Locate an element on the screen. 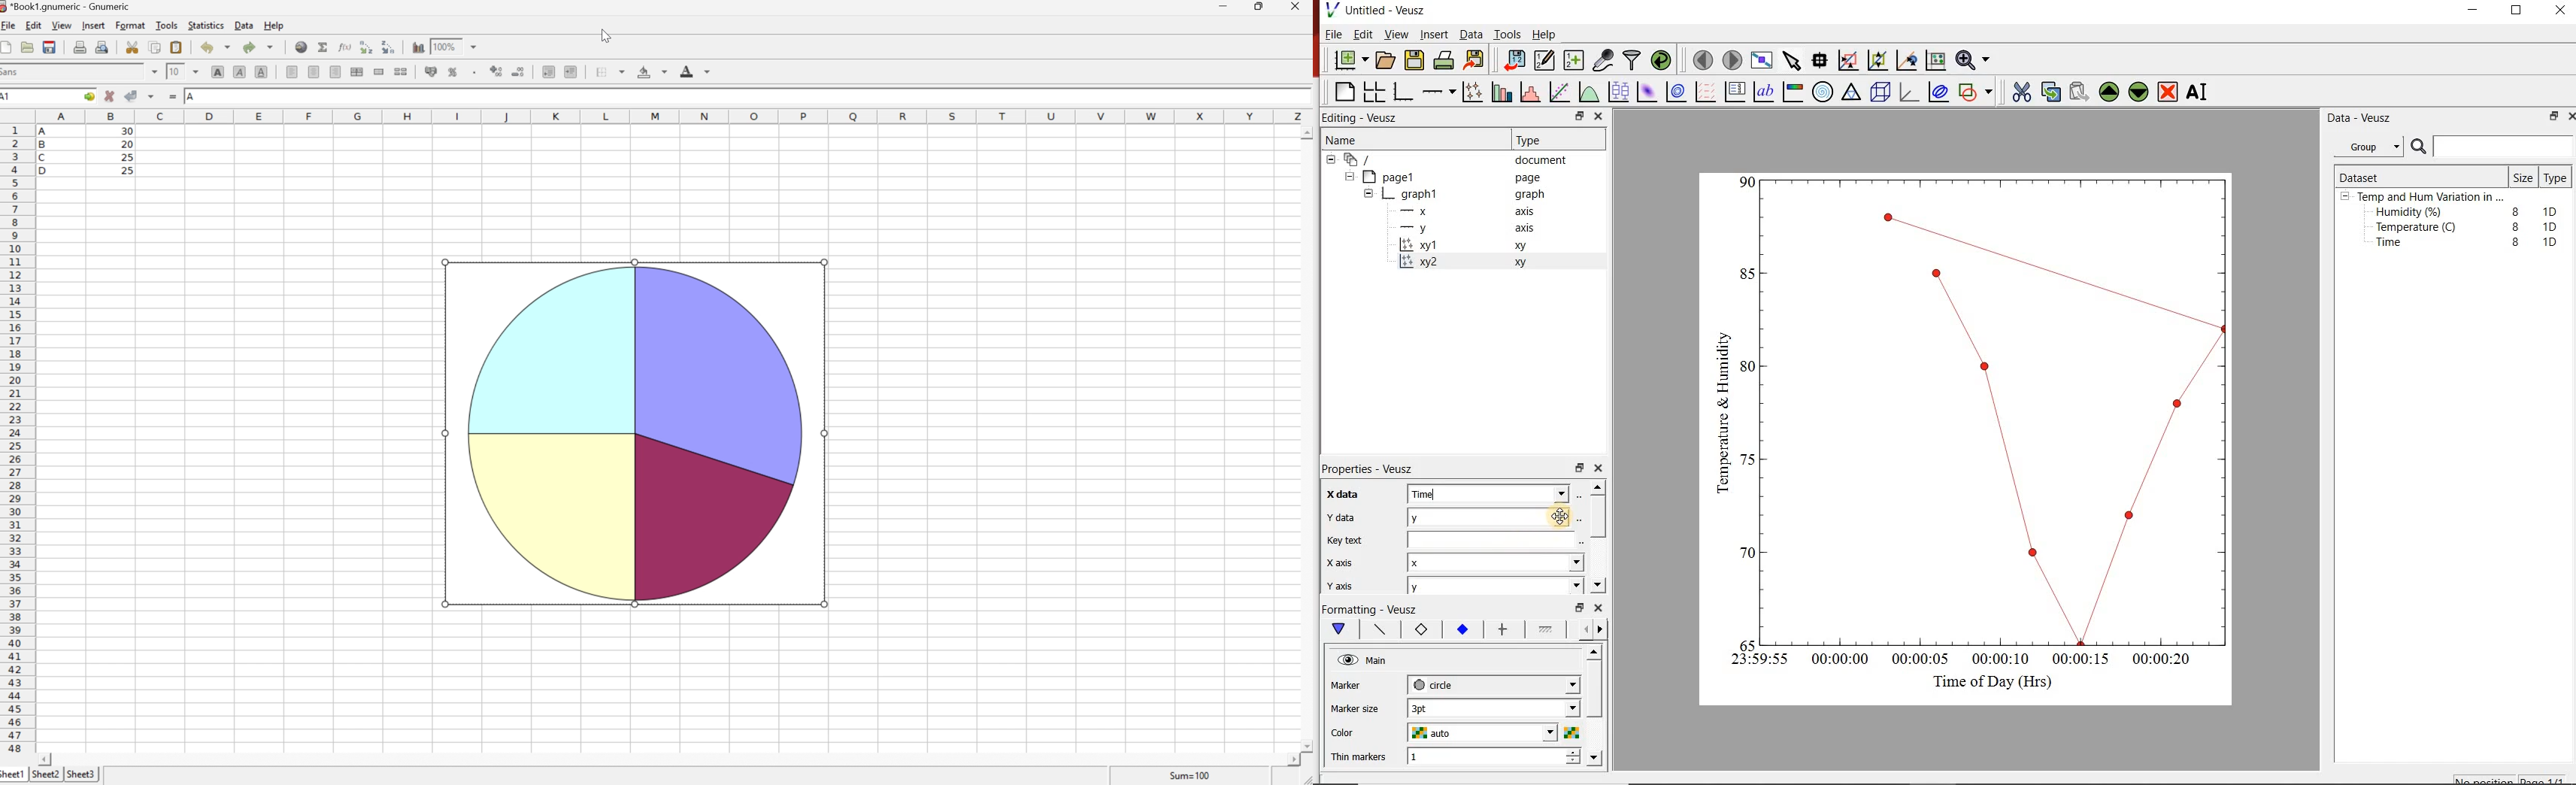 The height and width of the screenshot is (812, 2576). File is located at coordinates (1330, 34).